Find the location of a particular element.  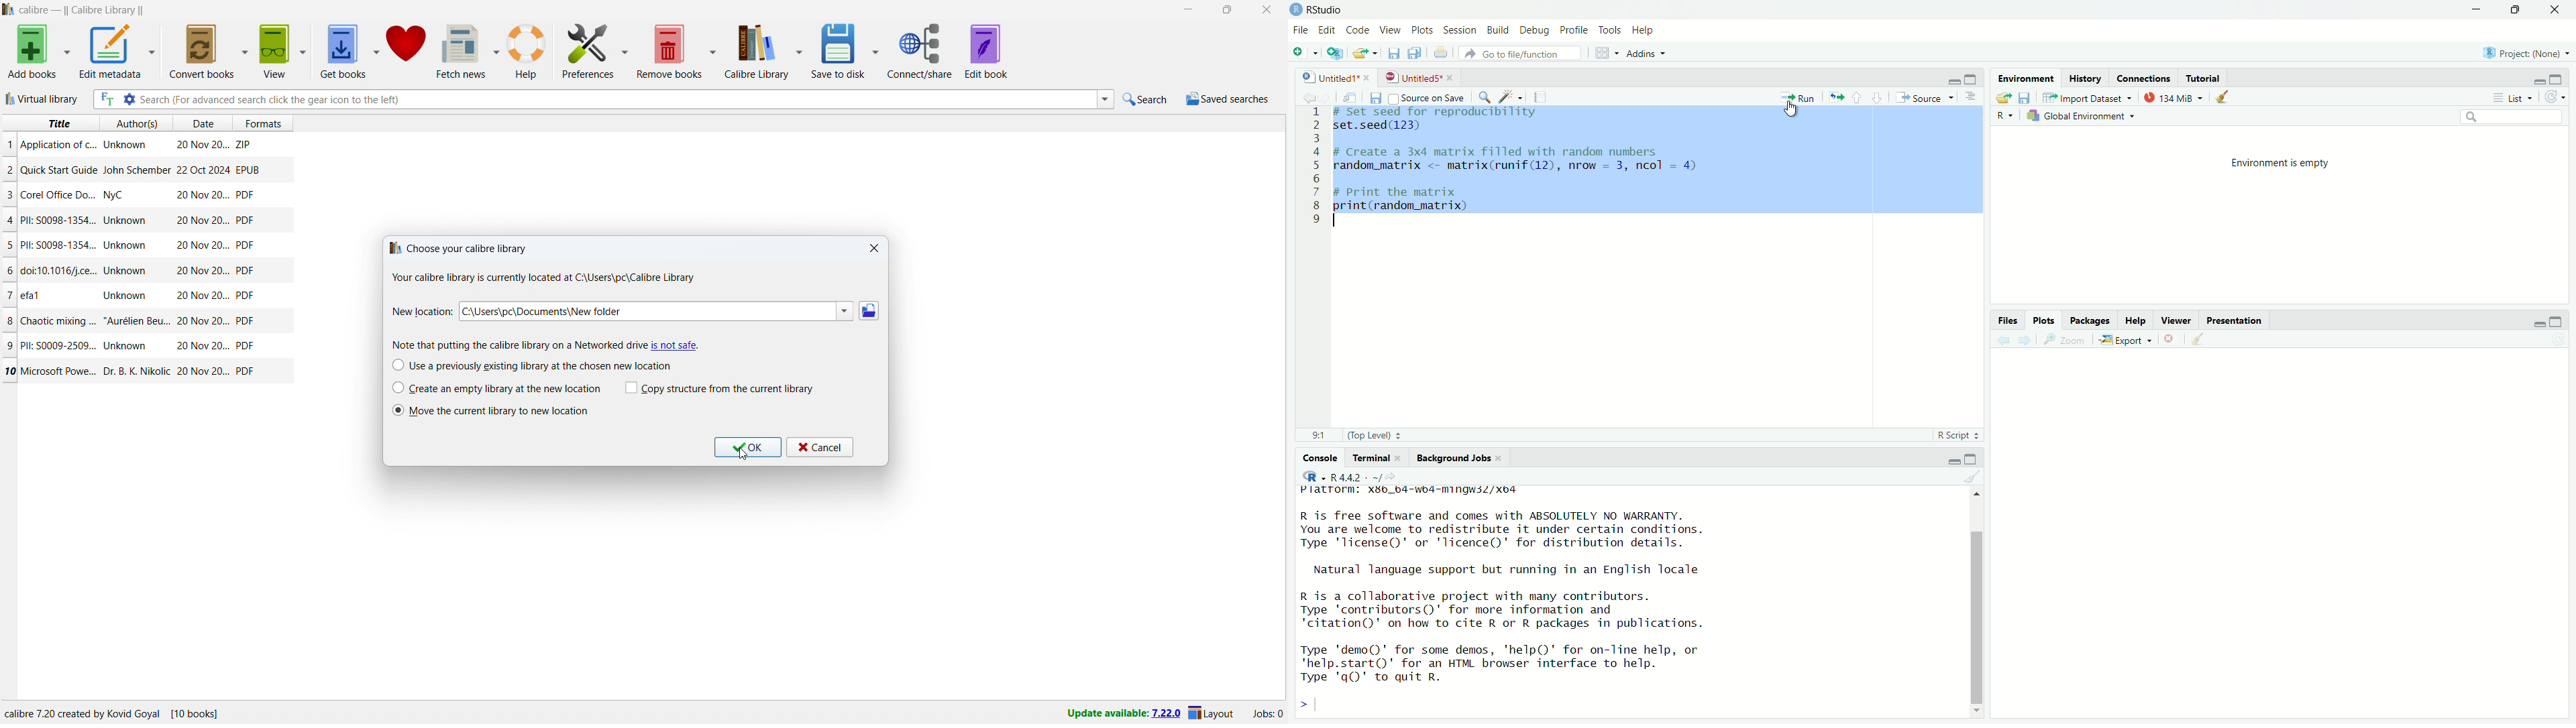

remove books options is located at coordinates (712, 51).